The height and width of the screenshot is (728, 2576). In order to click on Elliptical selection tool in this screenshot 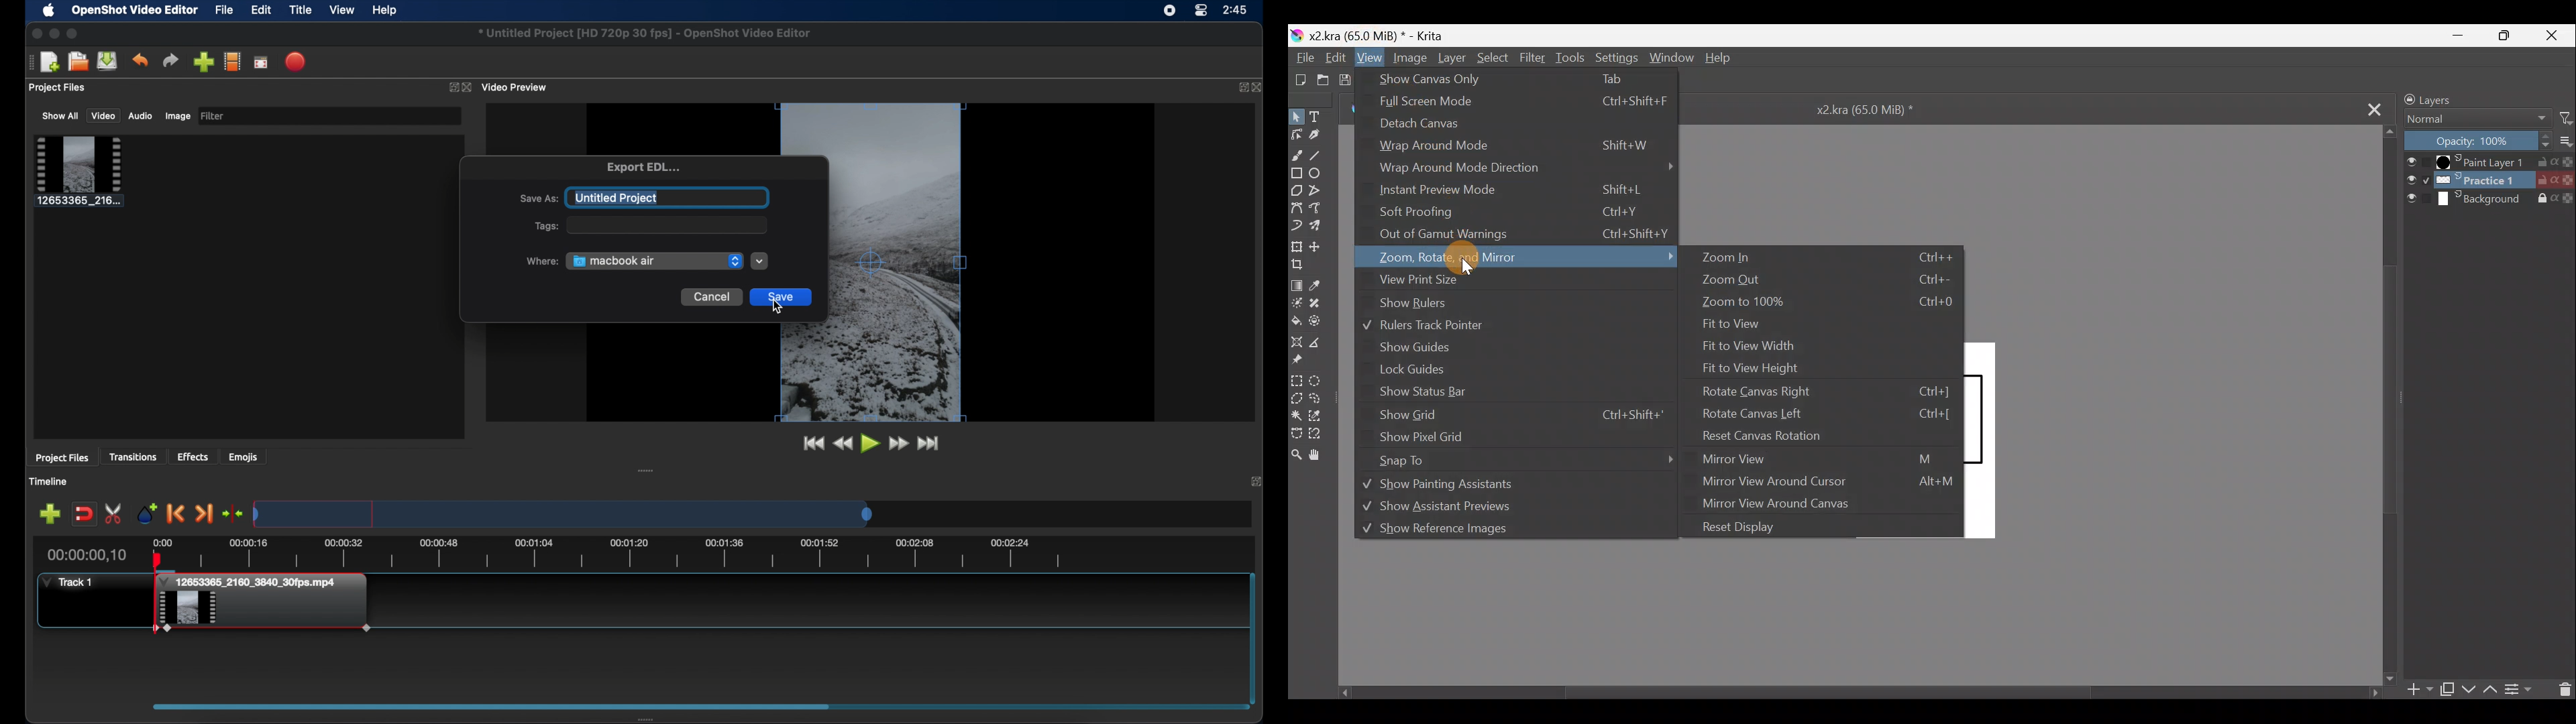, I will do `click(1318, 383)`.